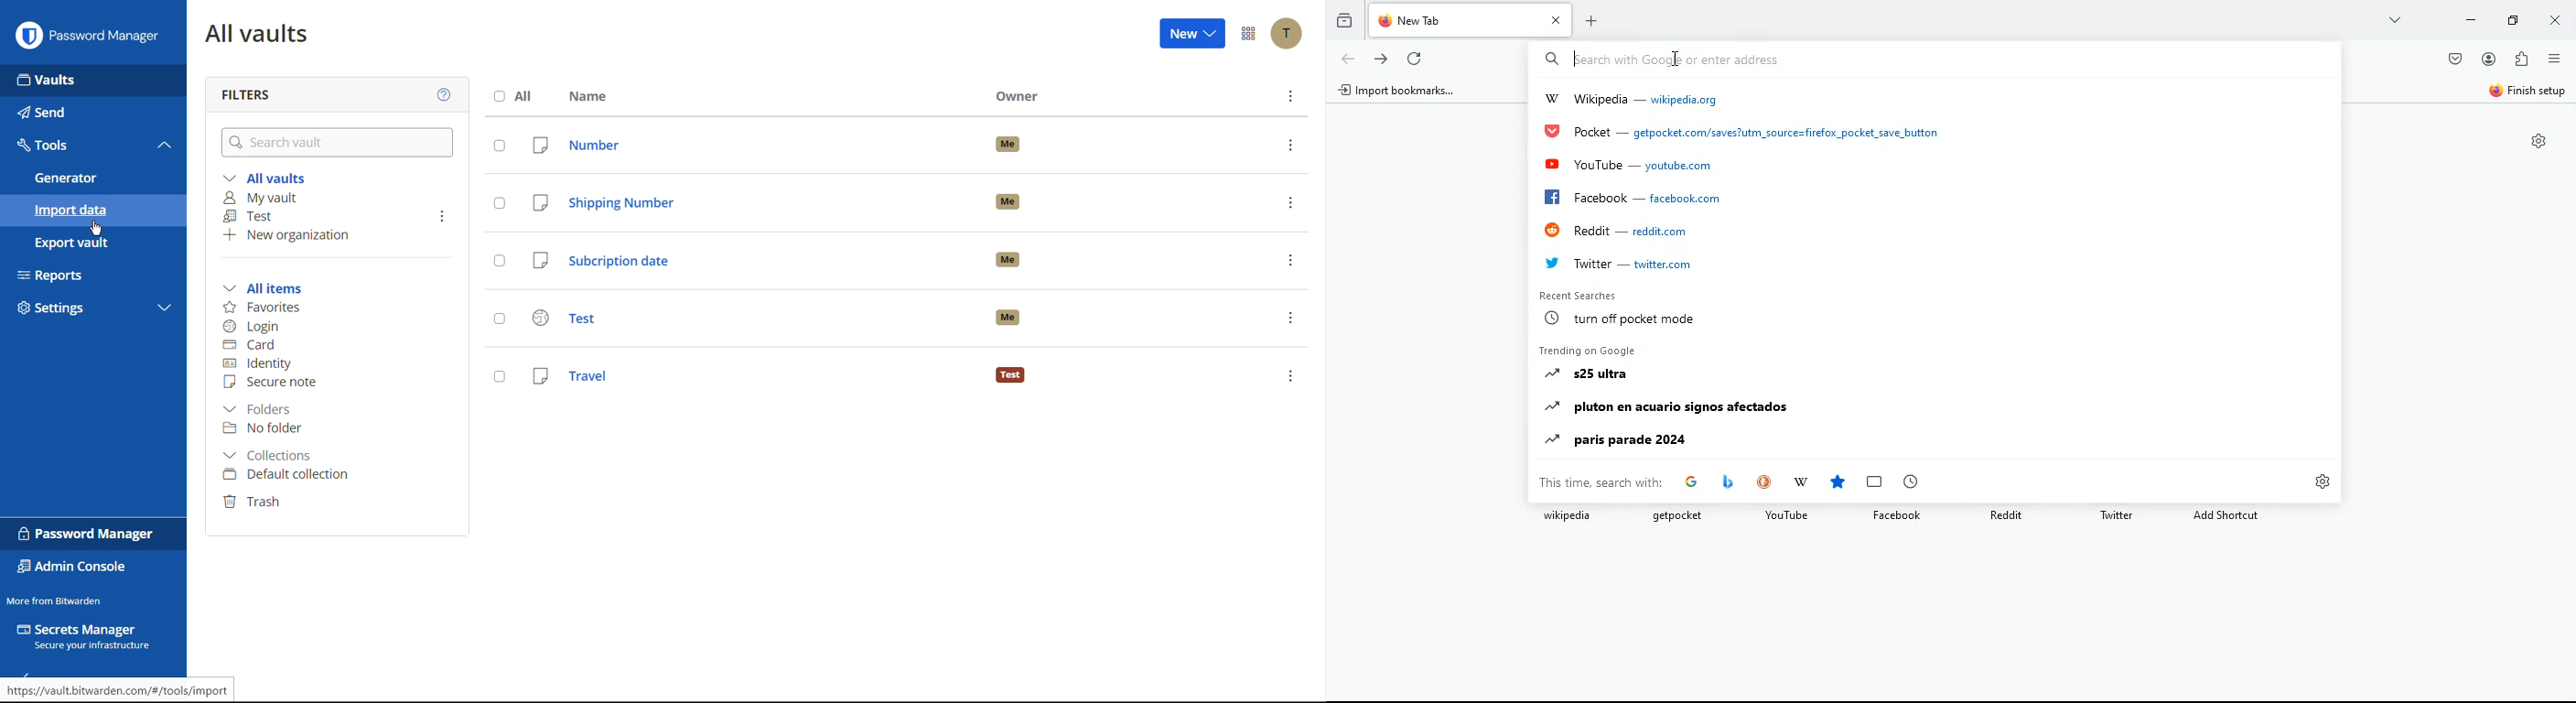  Describe the element at coordinates (2392, 19) in the screenshot. I see `more` at that location.